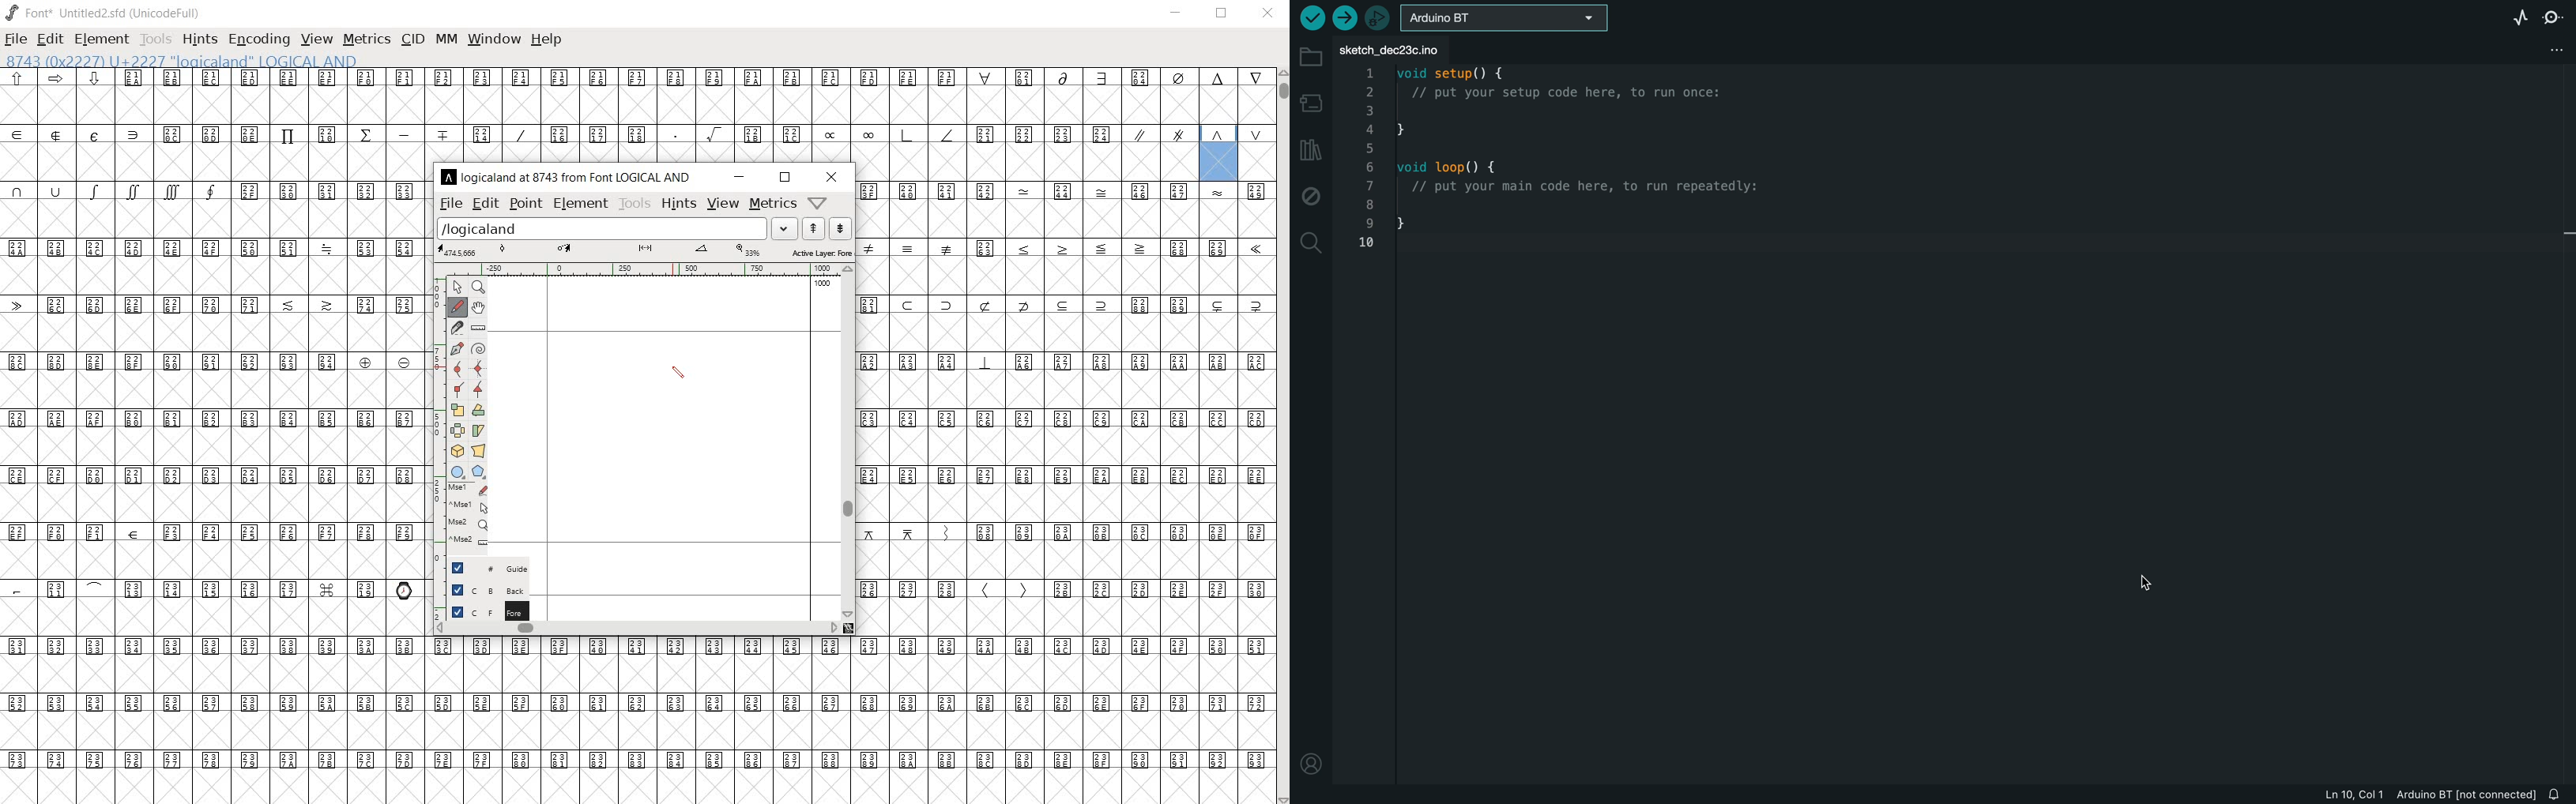  I want to click on folder, so click(1308, 60).